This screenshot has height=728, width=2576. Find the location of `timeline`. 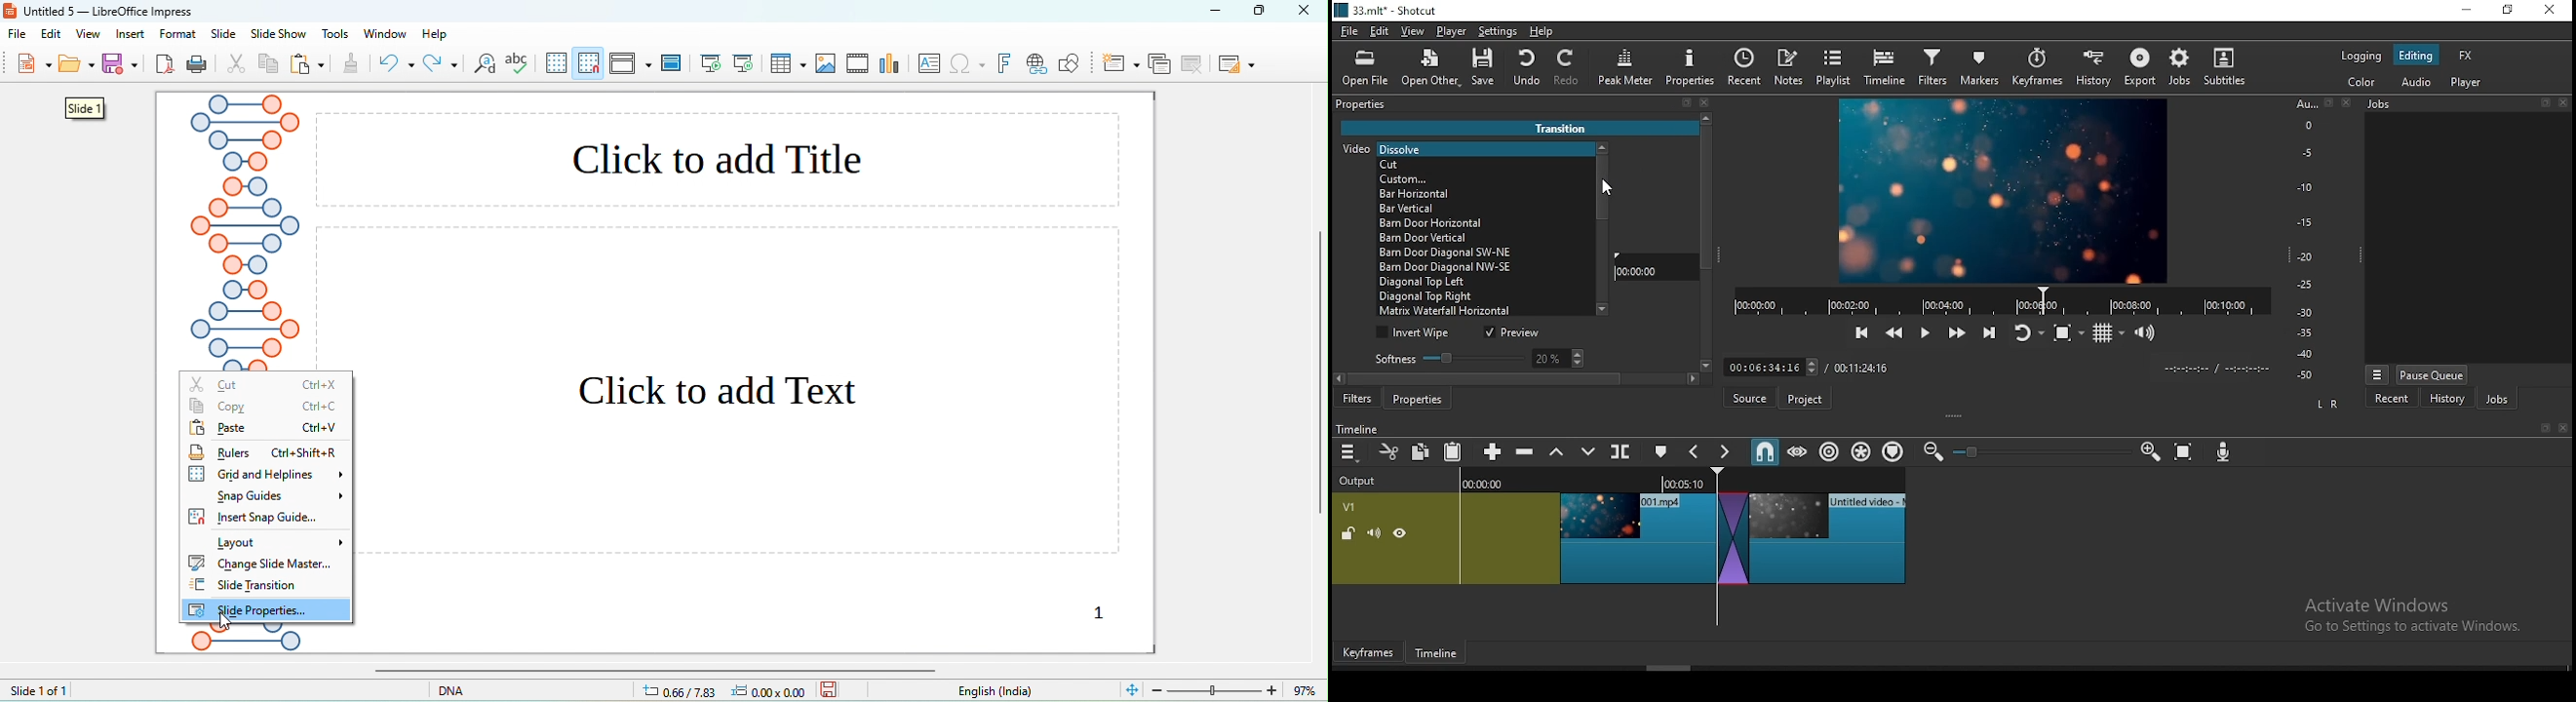

timeline is located at coordinates (1360, 428).